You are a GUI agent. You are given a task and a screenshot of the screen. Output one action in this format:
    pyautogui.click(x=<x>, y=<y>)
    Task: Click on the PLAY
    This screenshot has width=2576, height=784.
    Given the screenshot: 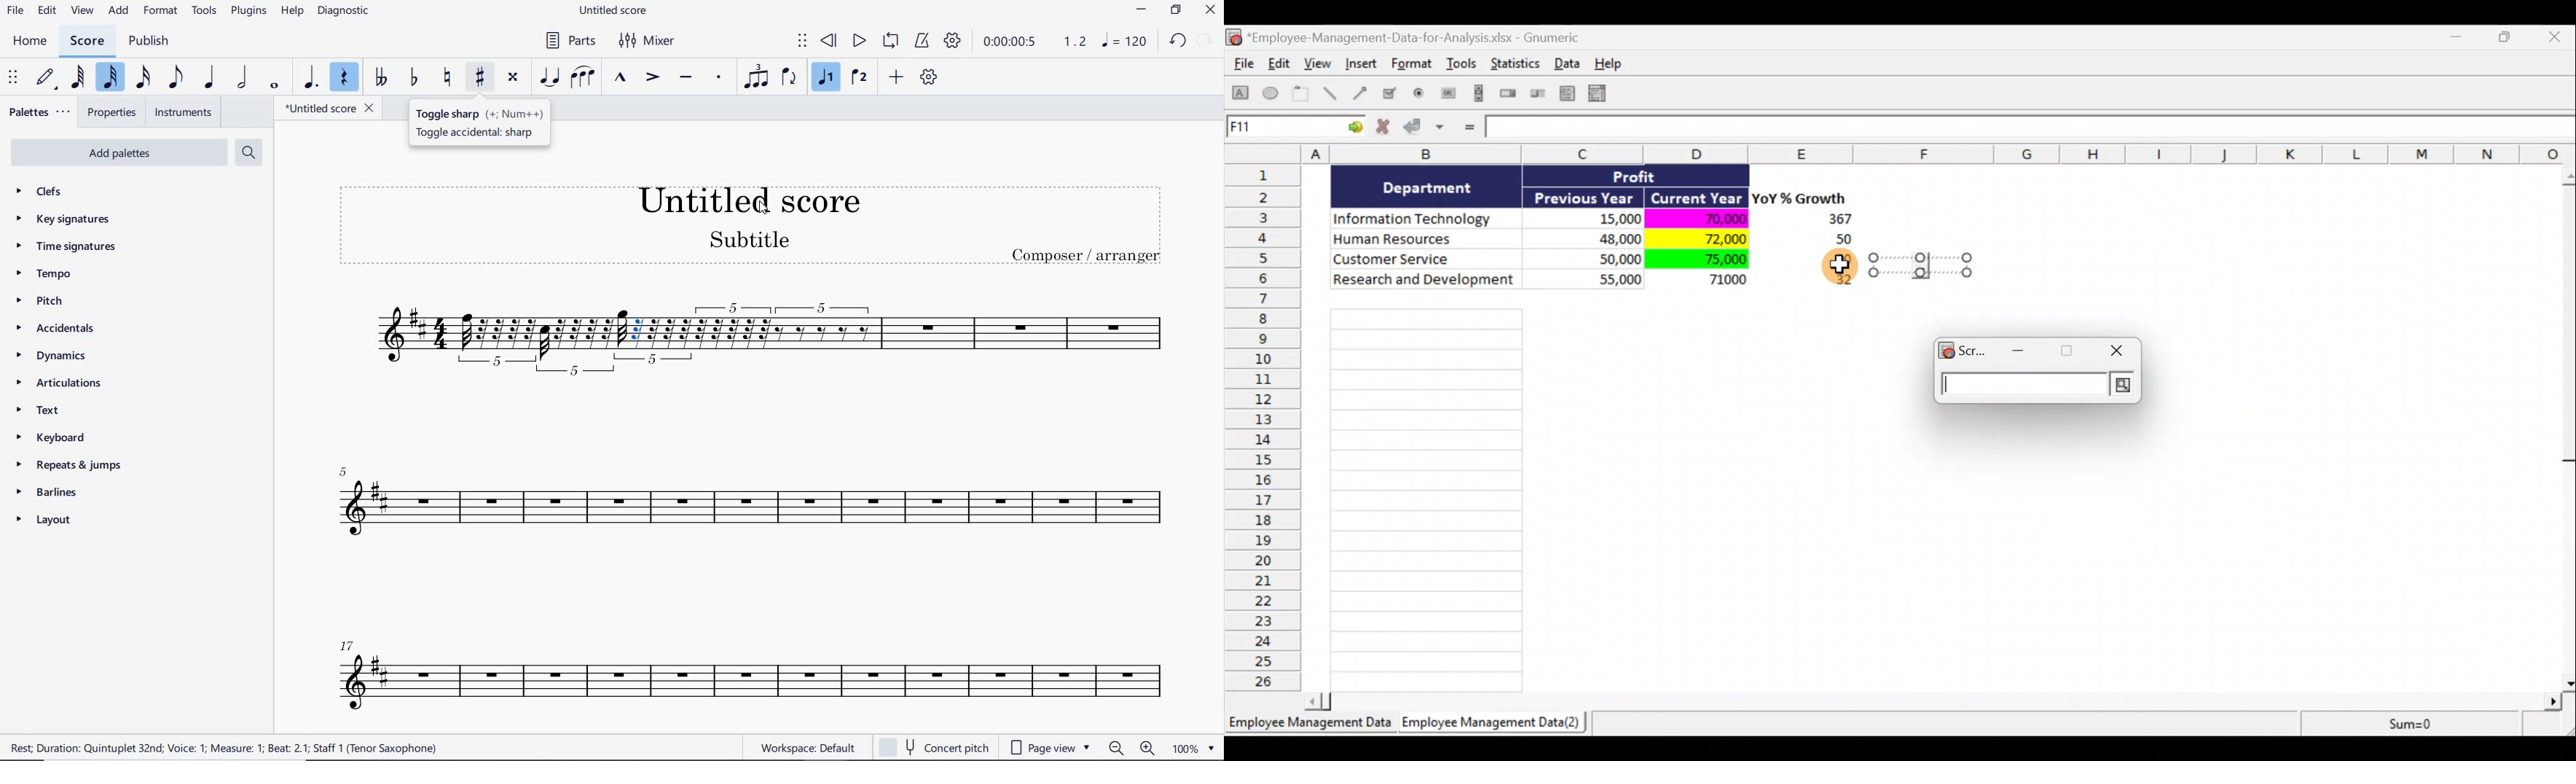 What is the action you would take?
    pyautogui.click(x=859, y=41)
    